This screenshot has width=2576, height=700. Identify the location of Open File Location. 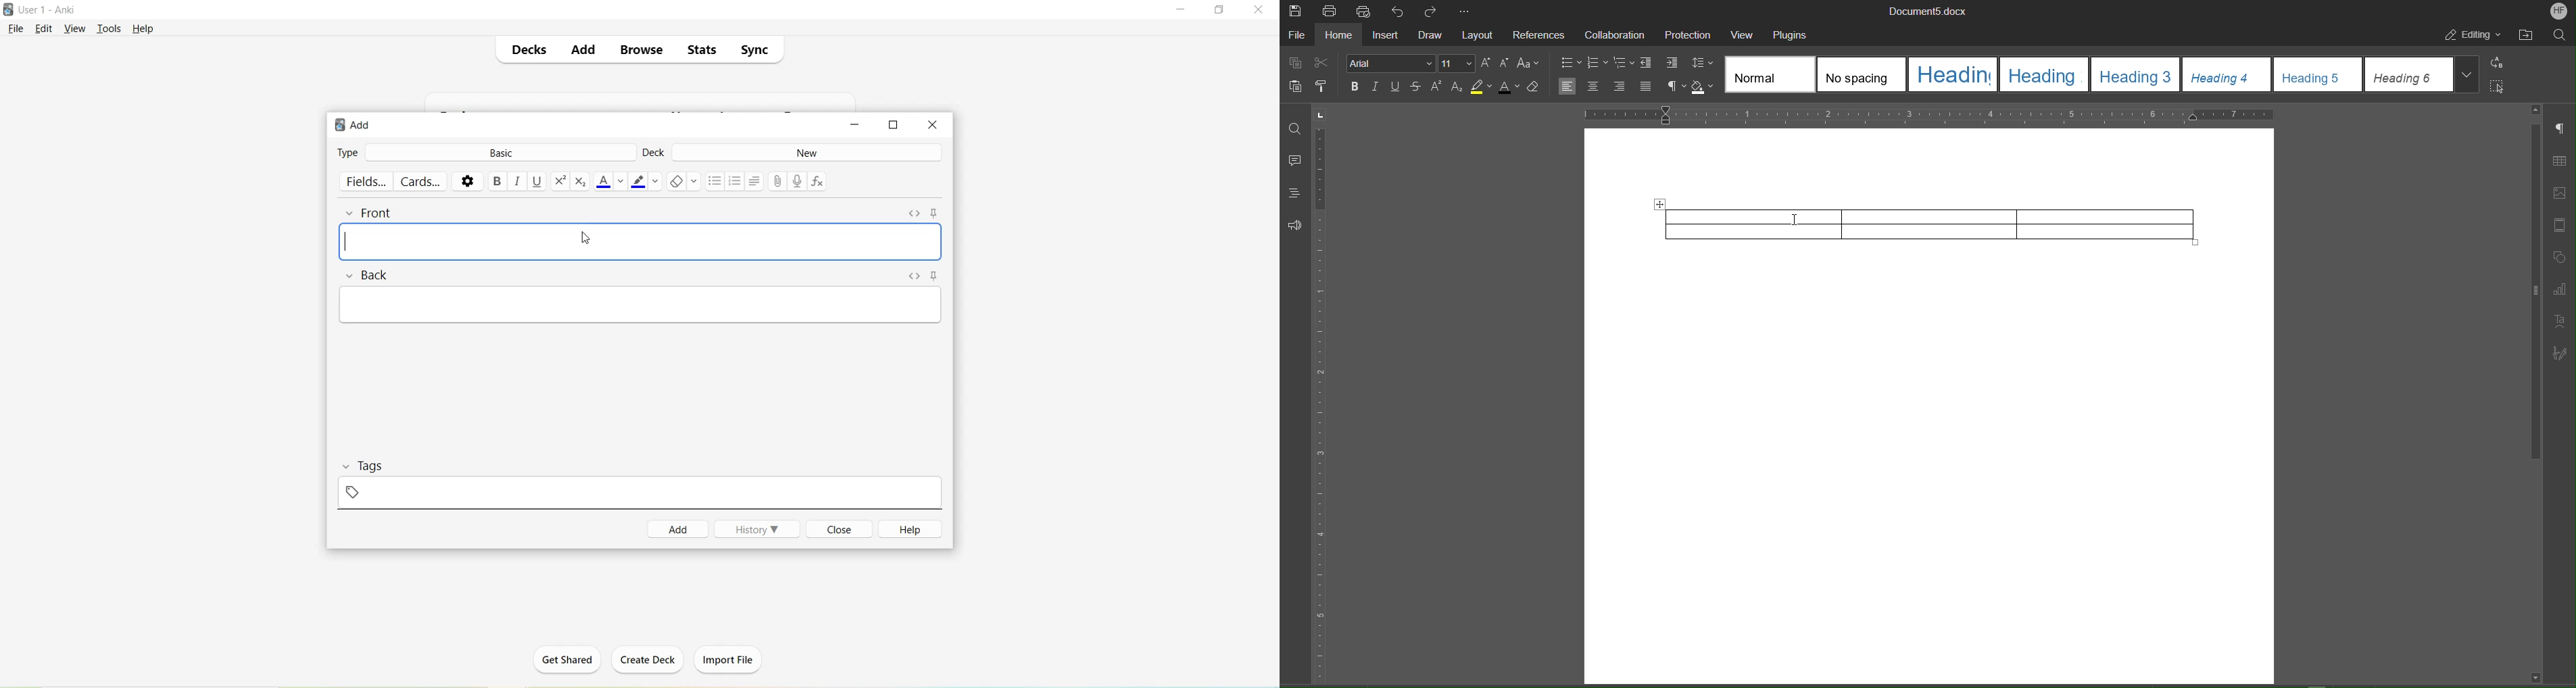
(2528, 36).